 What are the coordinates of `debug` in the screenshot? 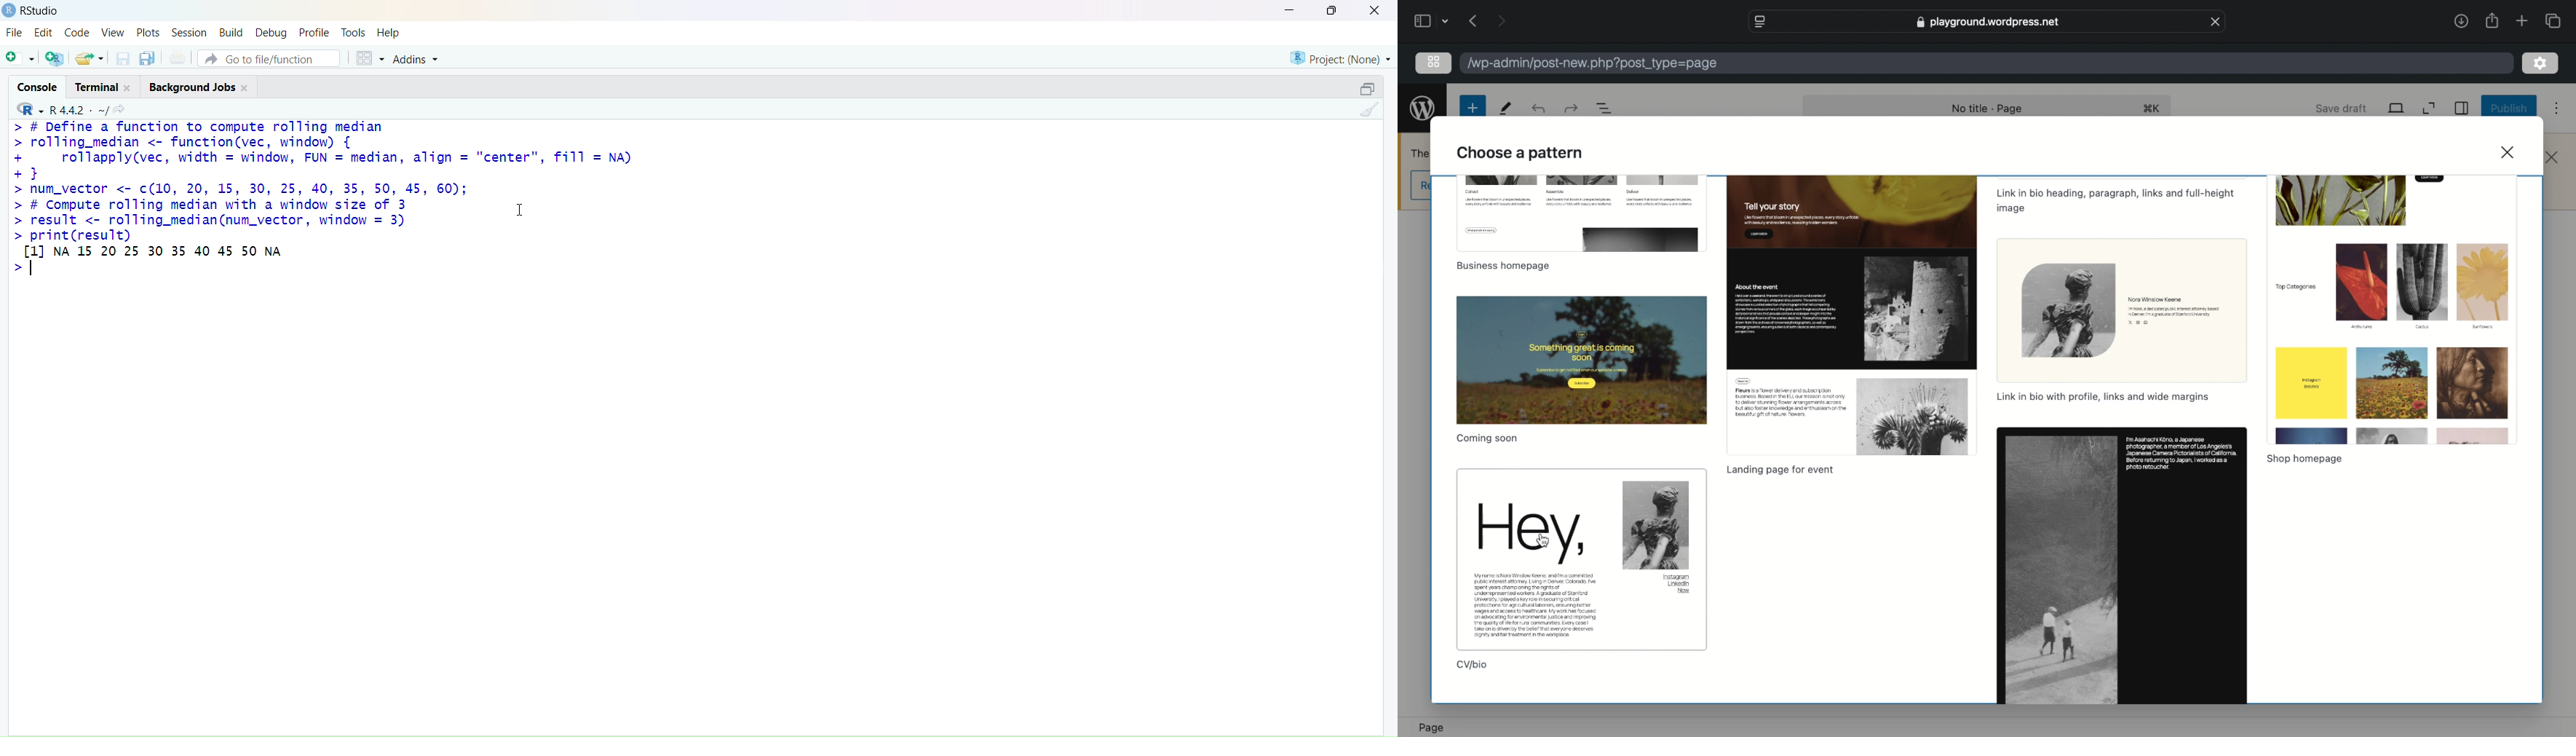 It's located at (270, 34).